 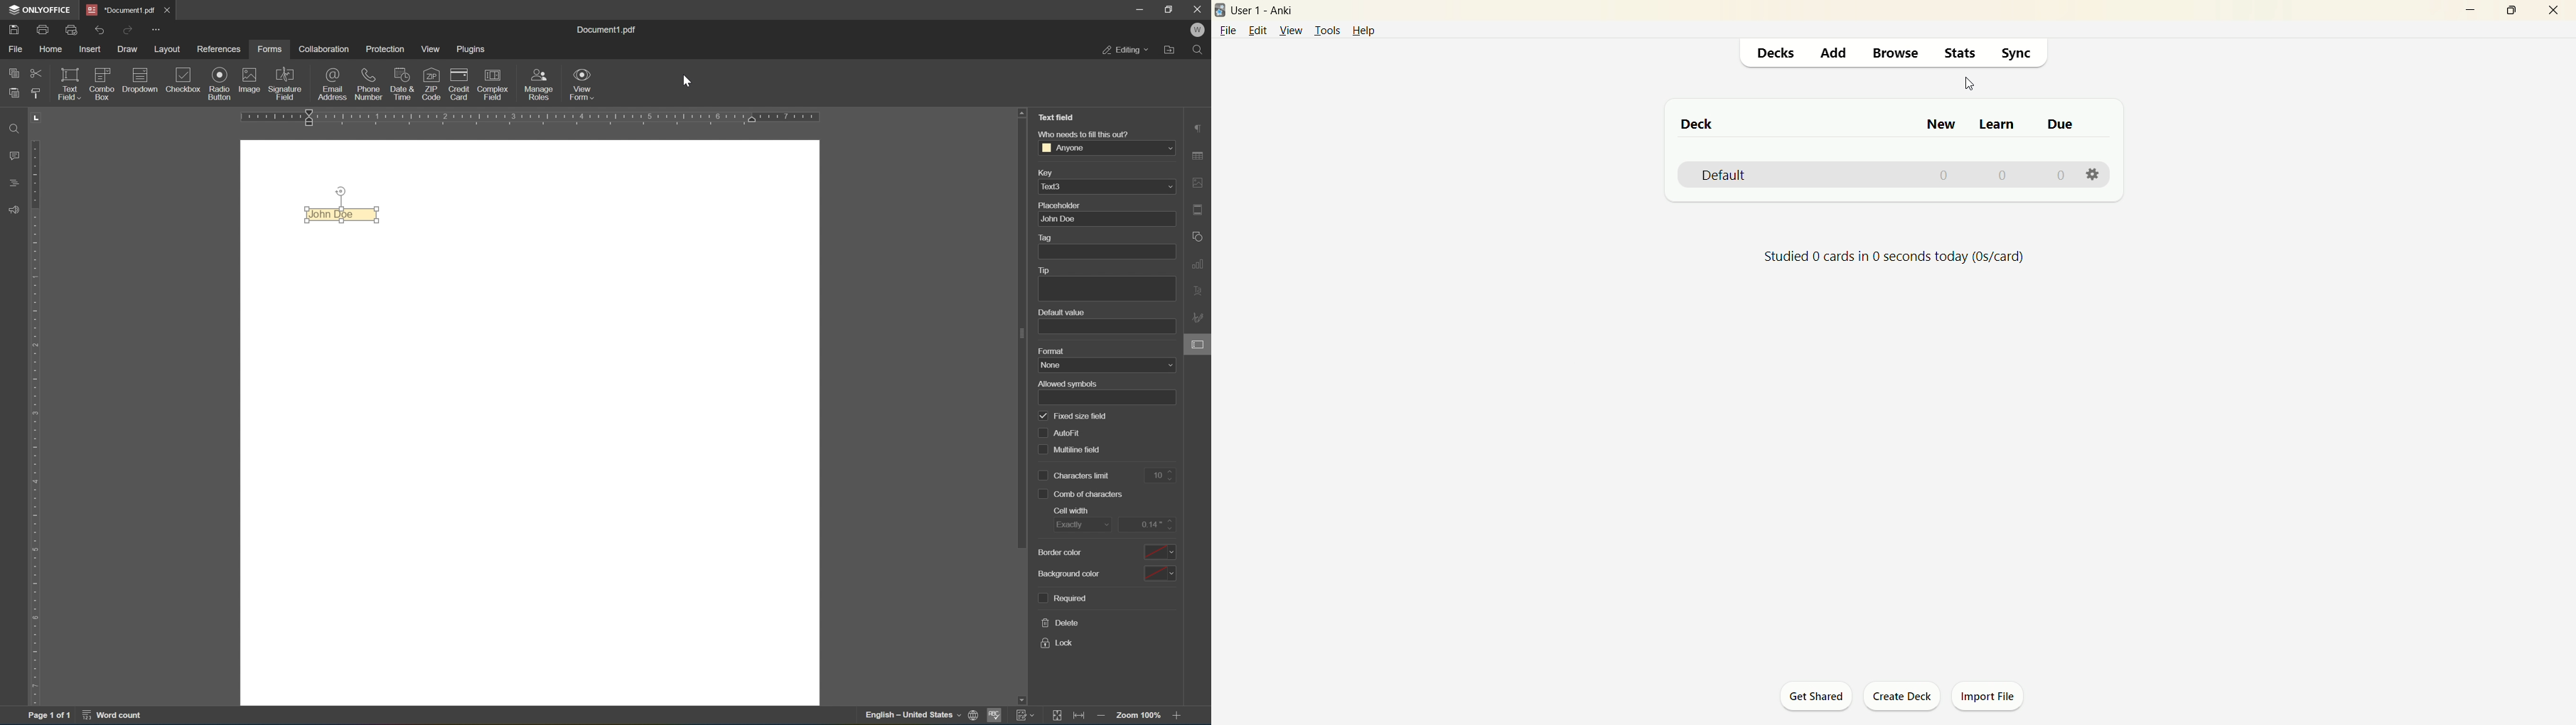 I want to click on tools, so click(x=1327, y=31).